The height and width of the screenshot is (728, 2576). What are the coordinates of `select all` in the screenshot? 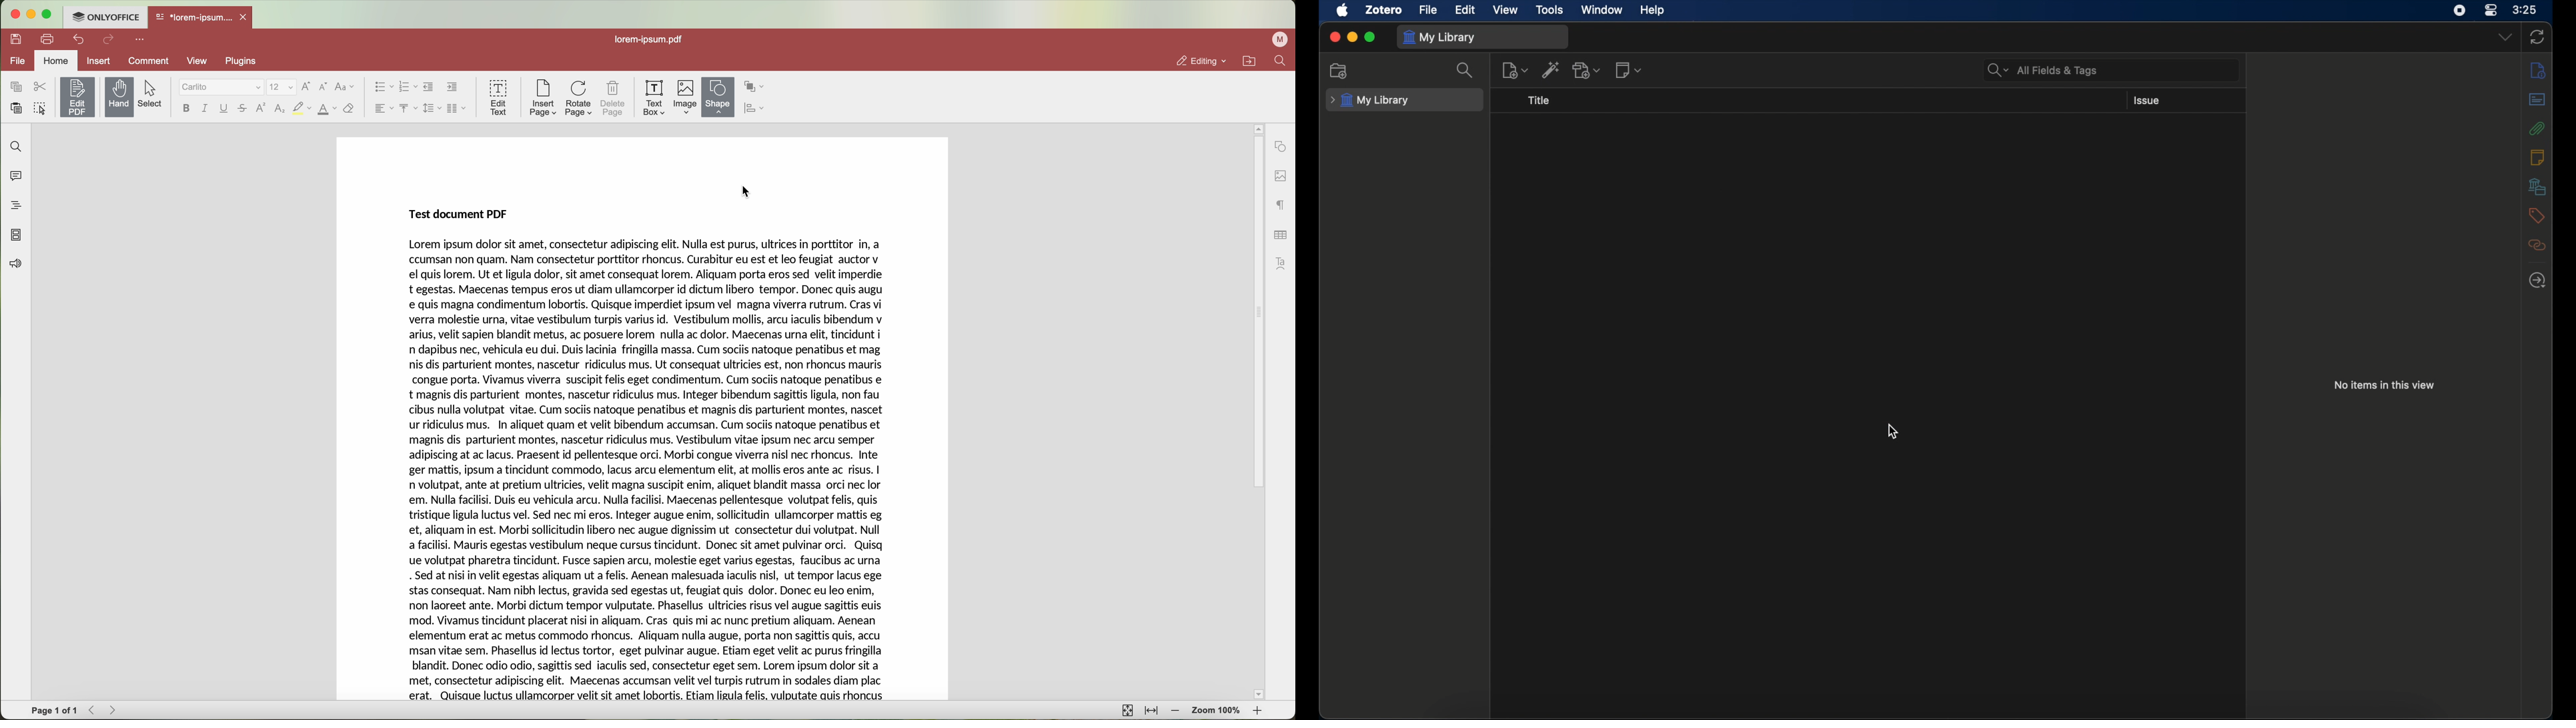 It's located at (41, 110).